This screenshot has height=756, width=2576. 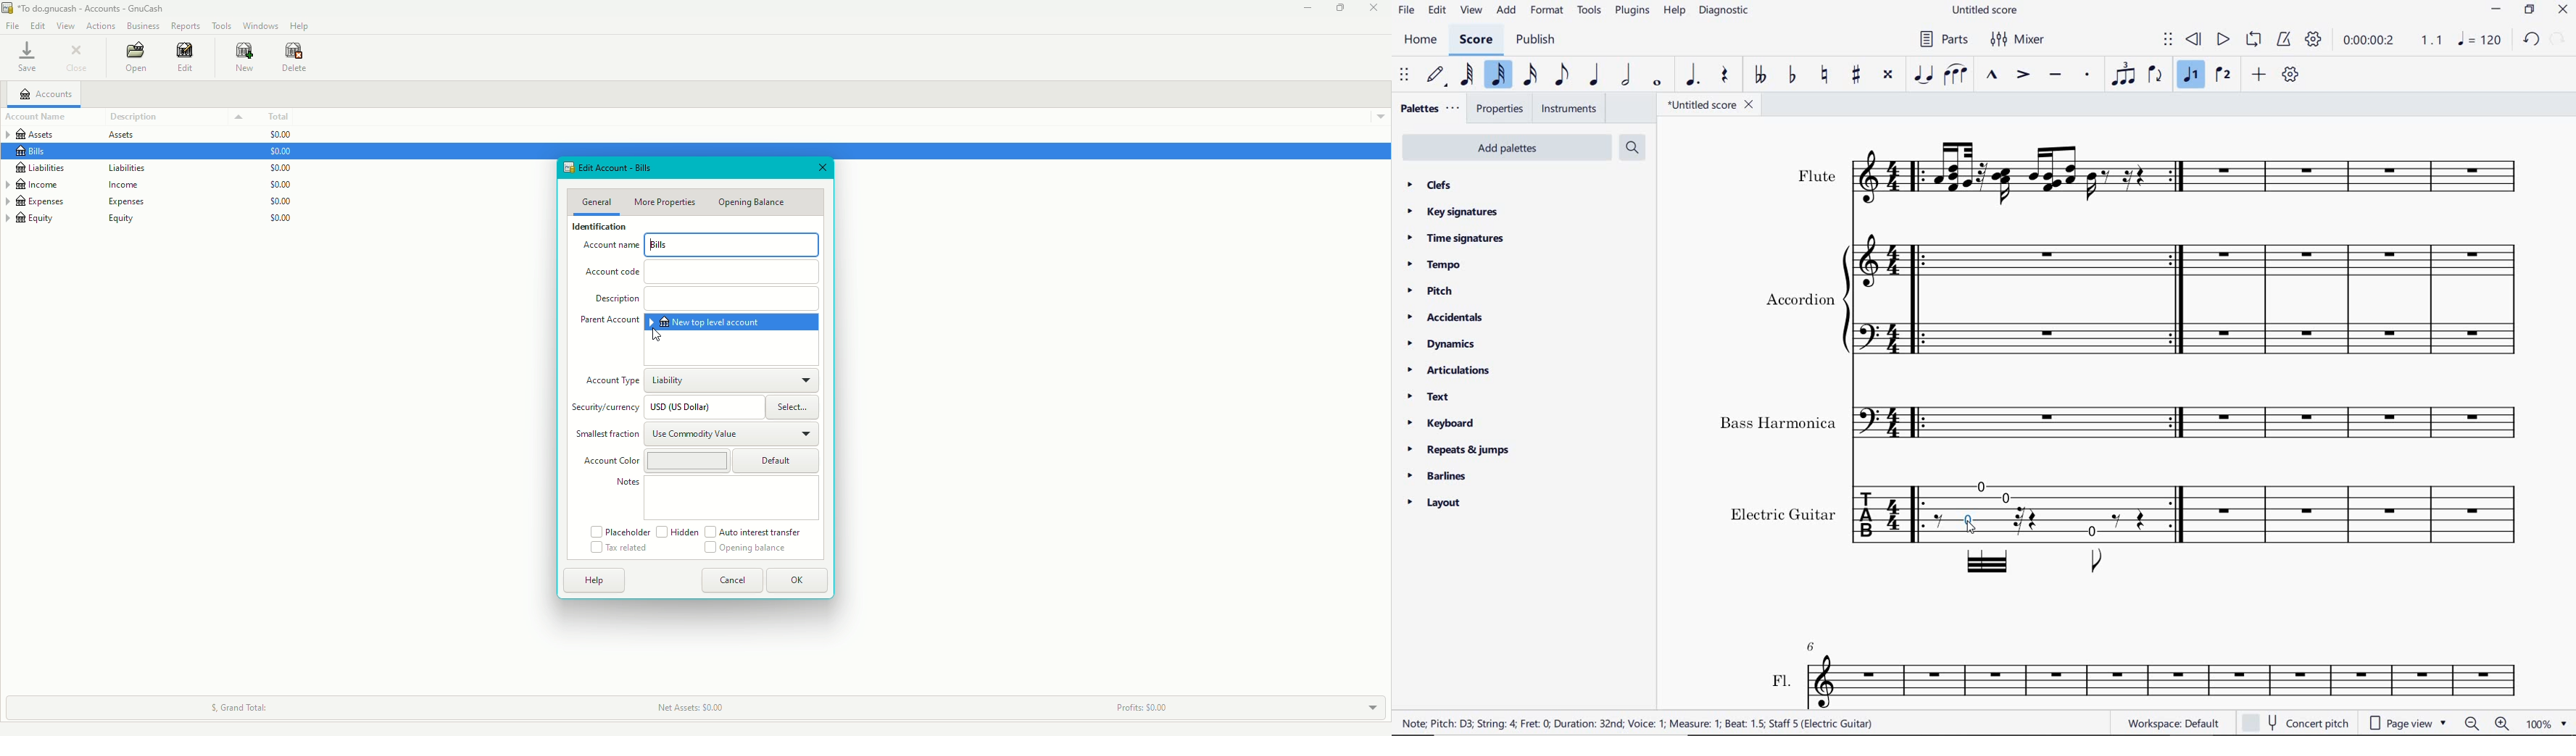 What do you see at coordinates (1446, 316) in the screenshot?
I see `accidentals` at bounding box center [1446, 316].